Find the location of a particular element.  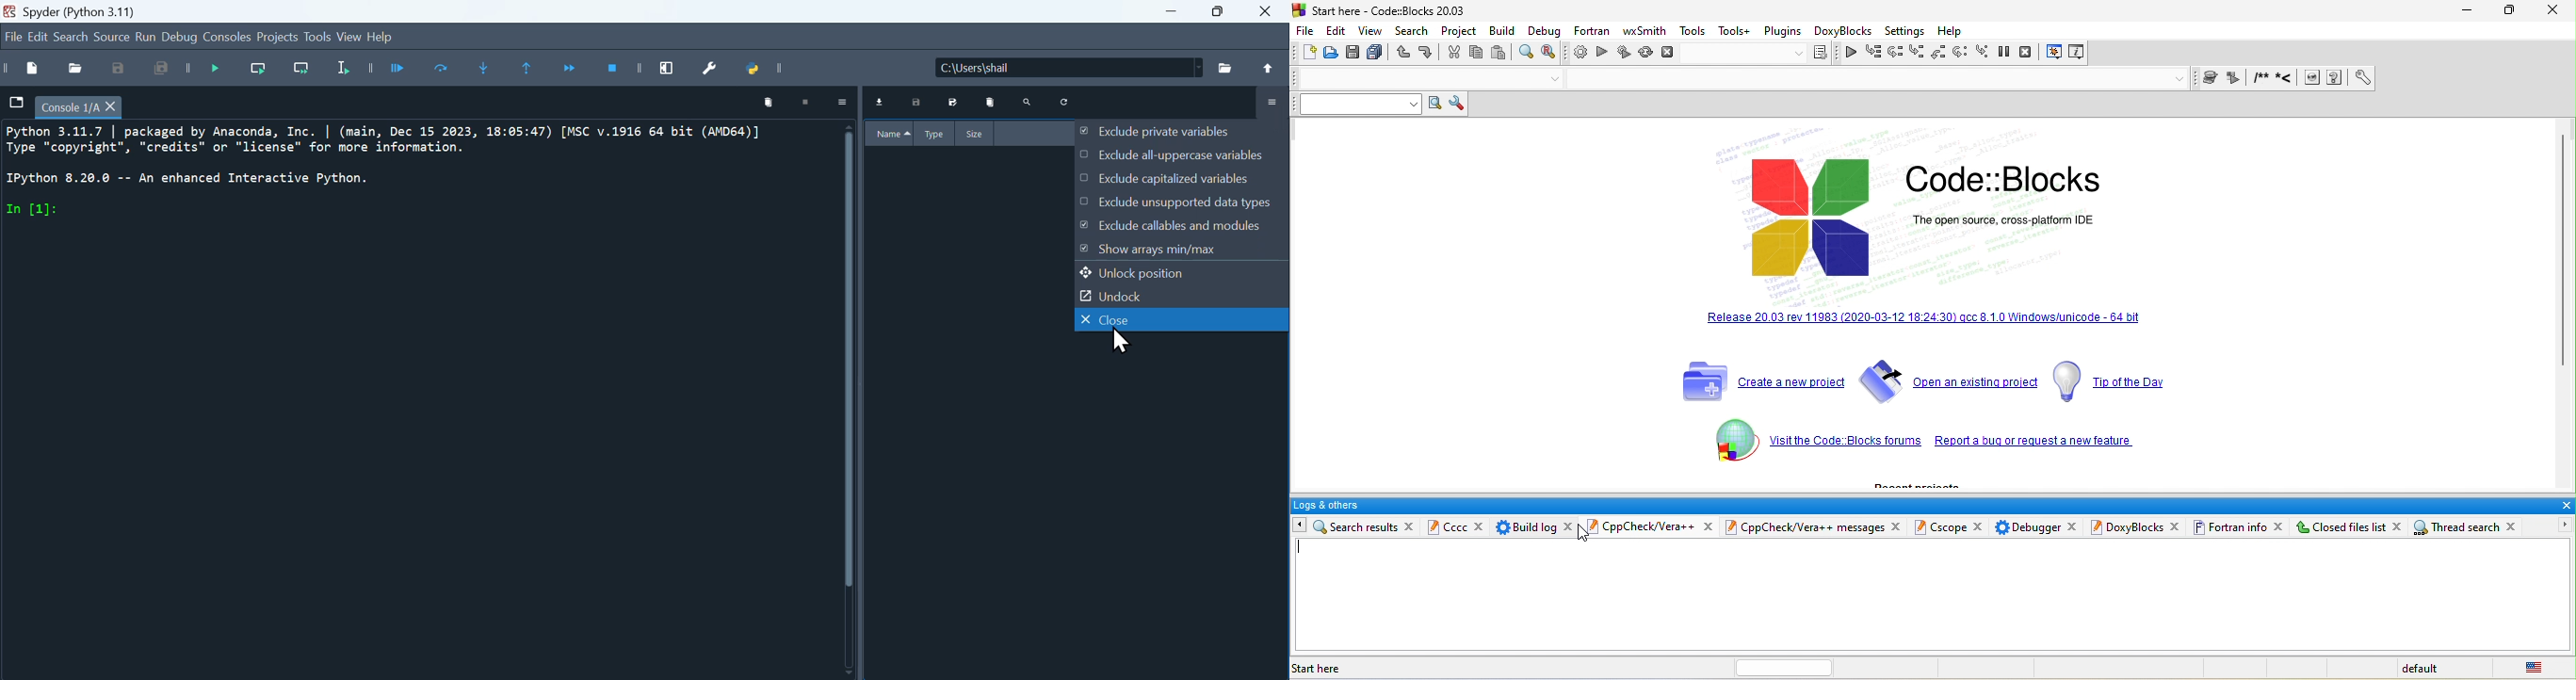

find is located at coordinates (1526, 54).